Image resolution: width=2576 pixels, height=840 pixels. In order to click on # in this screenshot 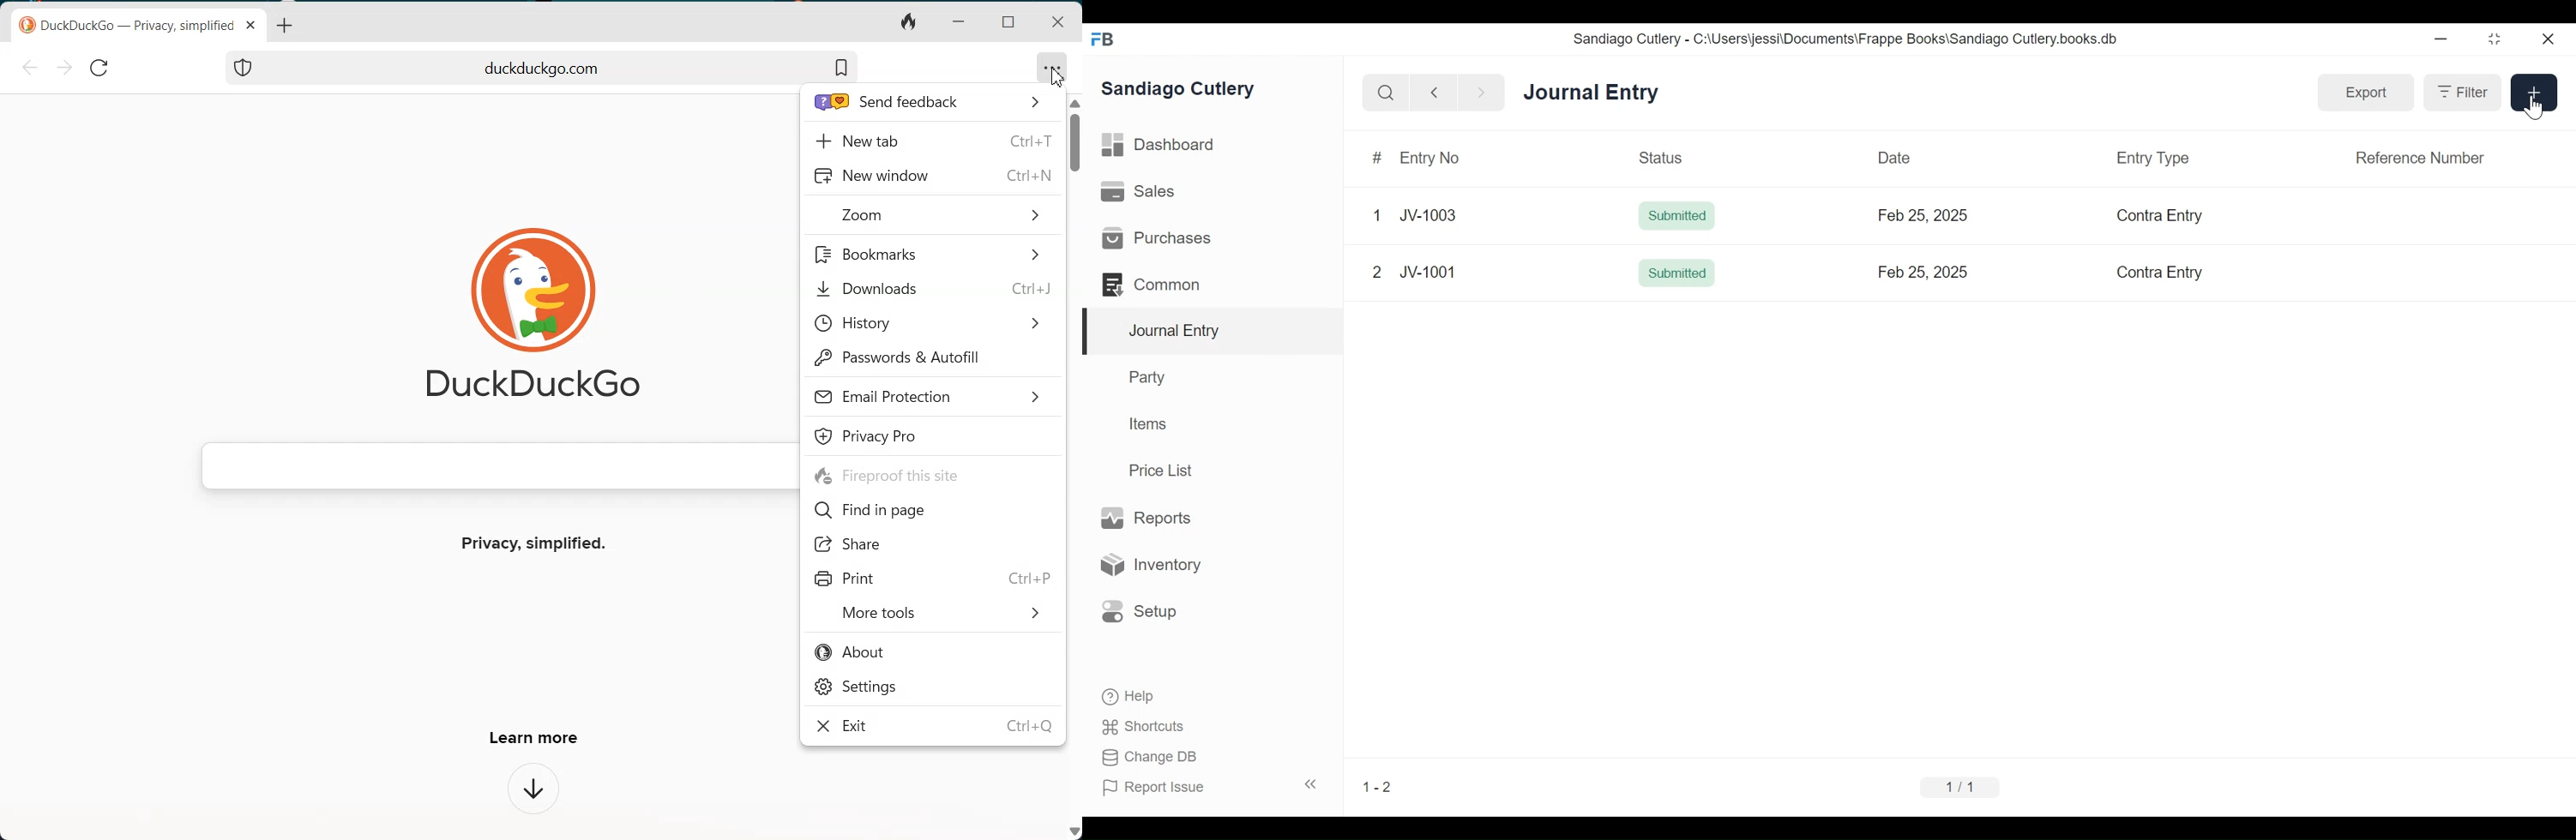, I will do `click(1378, 158)`.